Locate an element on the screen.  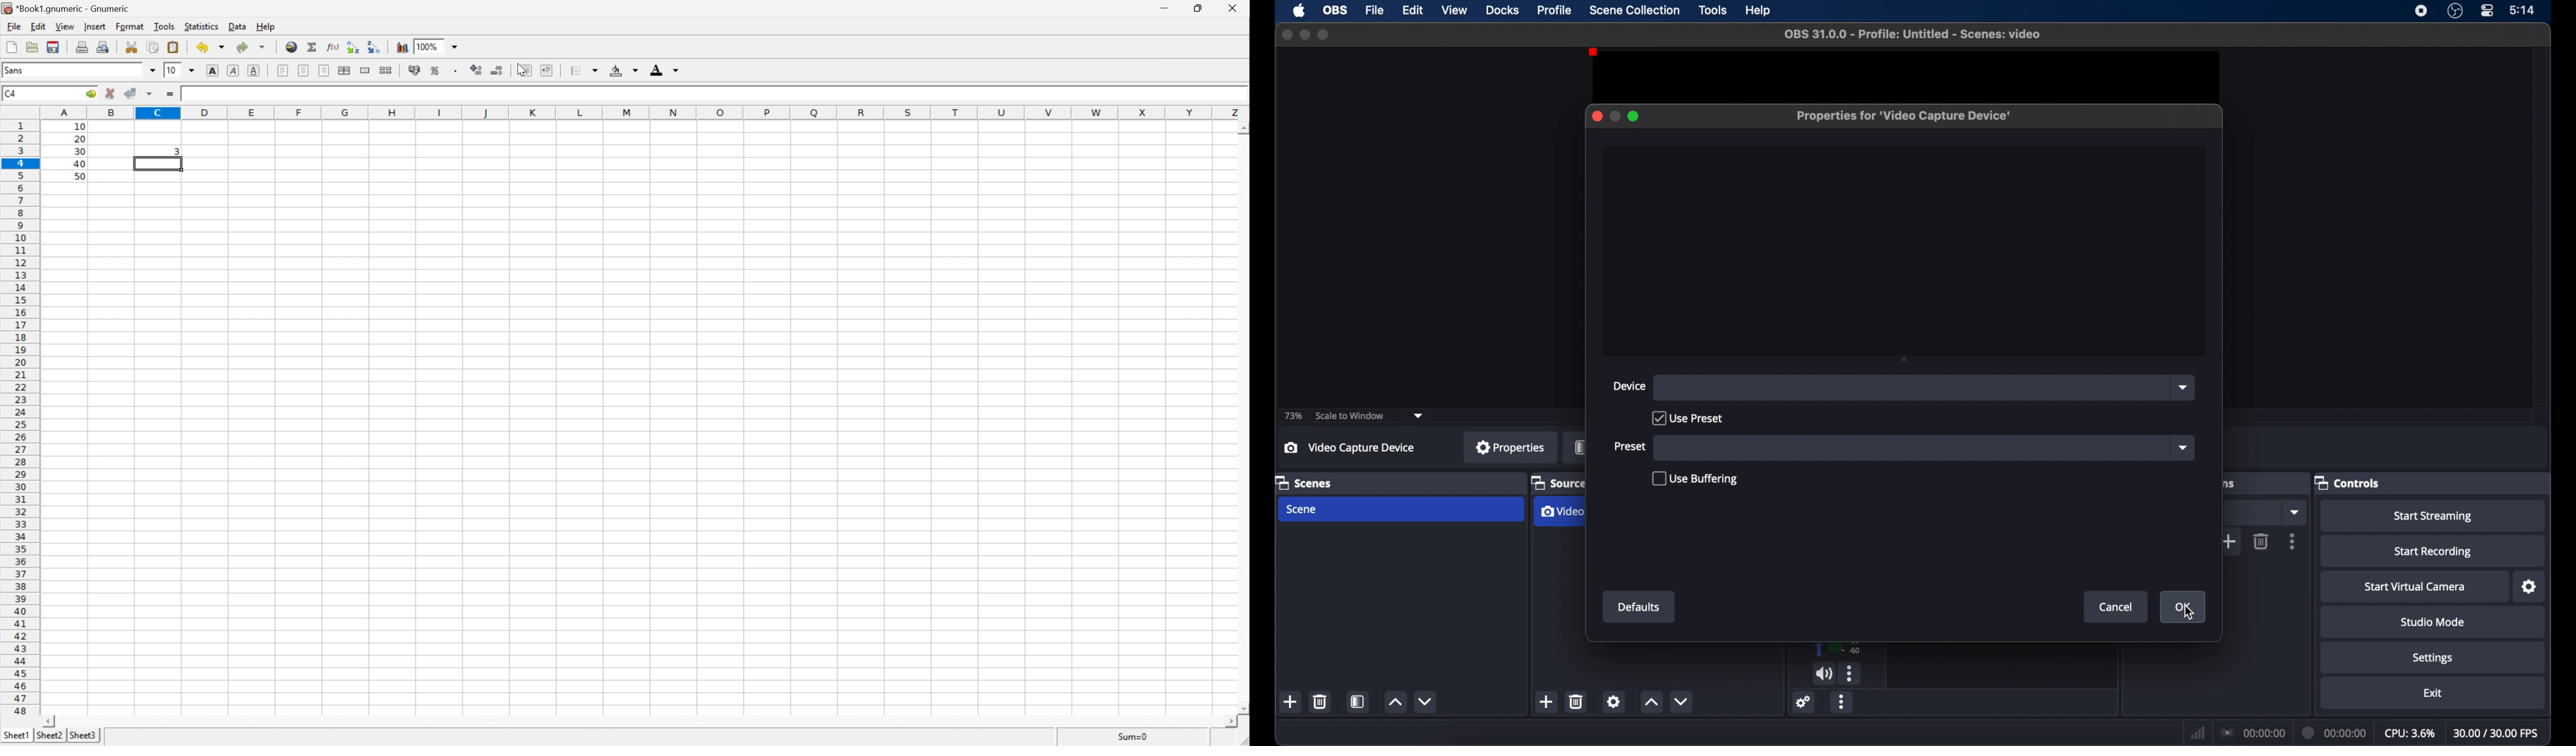
view is located at coordinates (1453, 10).